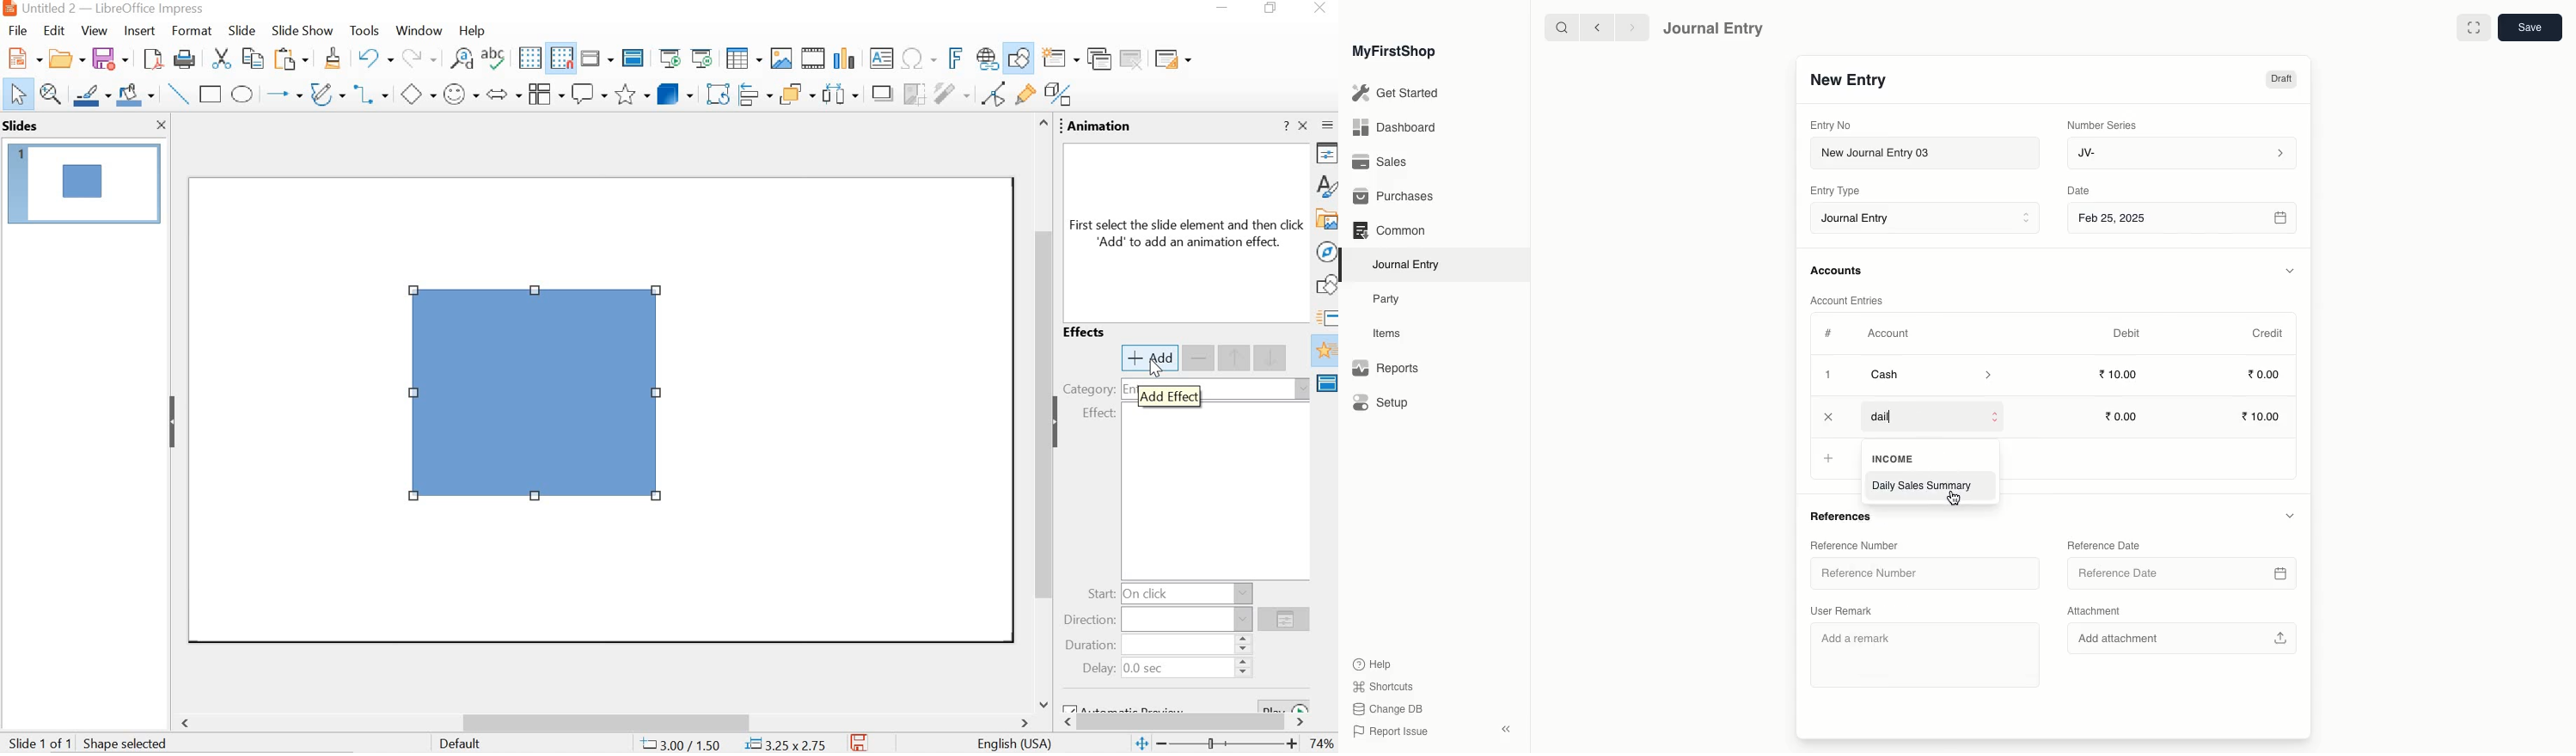  I want to click on arrange, so click(800, 92).